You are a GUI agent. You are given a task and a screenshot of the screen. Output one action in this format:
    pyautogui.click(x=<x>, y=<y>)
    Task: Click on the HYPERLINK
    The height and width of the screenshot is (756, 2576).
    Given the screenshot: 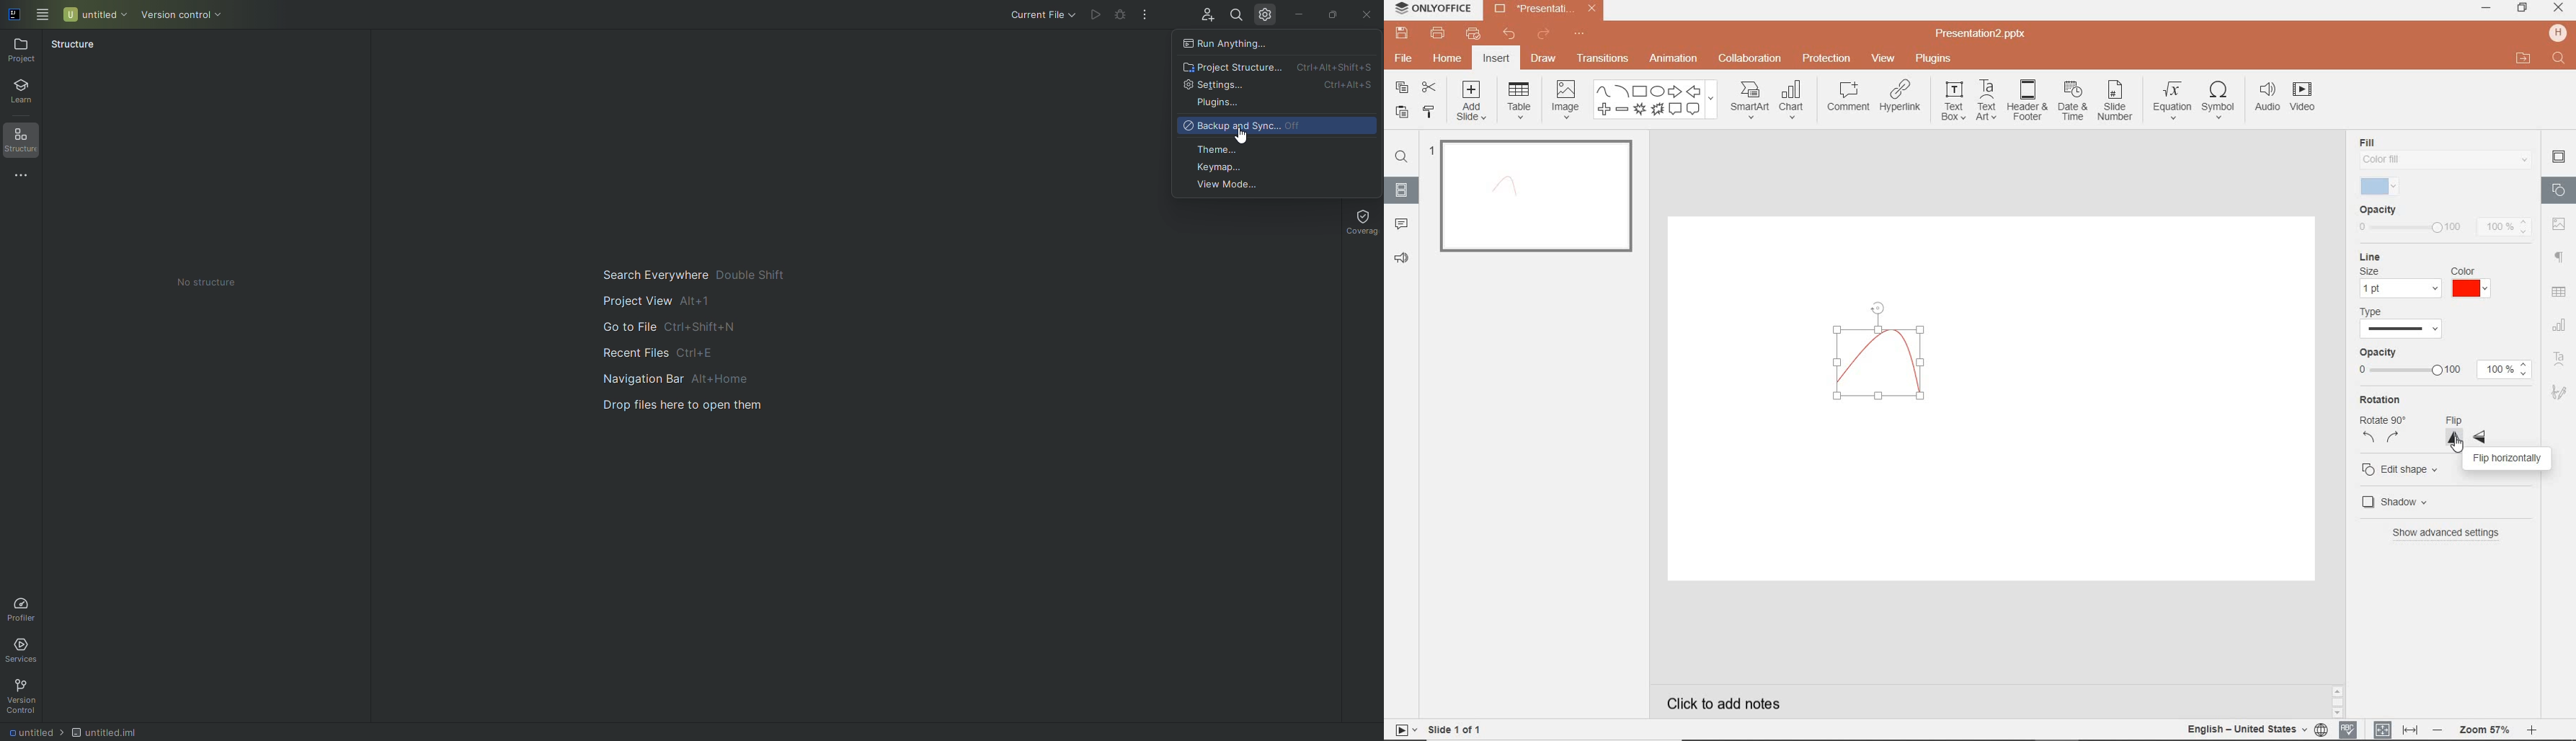 What is the action you would take?
    pyautogui.click(x=1903, y=99)
    